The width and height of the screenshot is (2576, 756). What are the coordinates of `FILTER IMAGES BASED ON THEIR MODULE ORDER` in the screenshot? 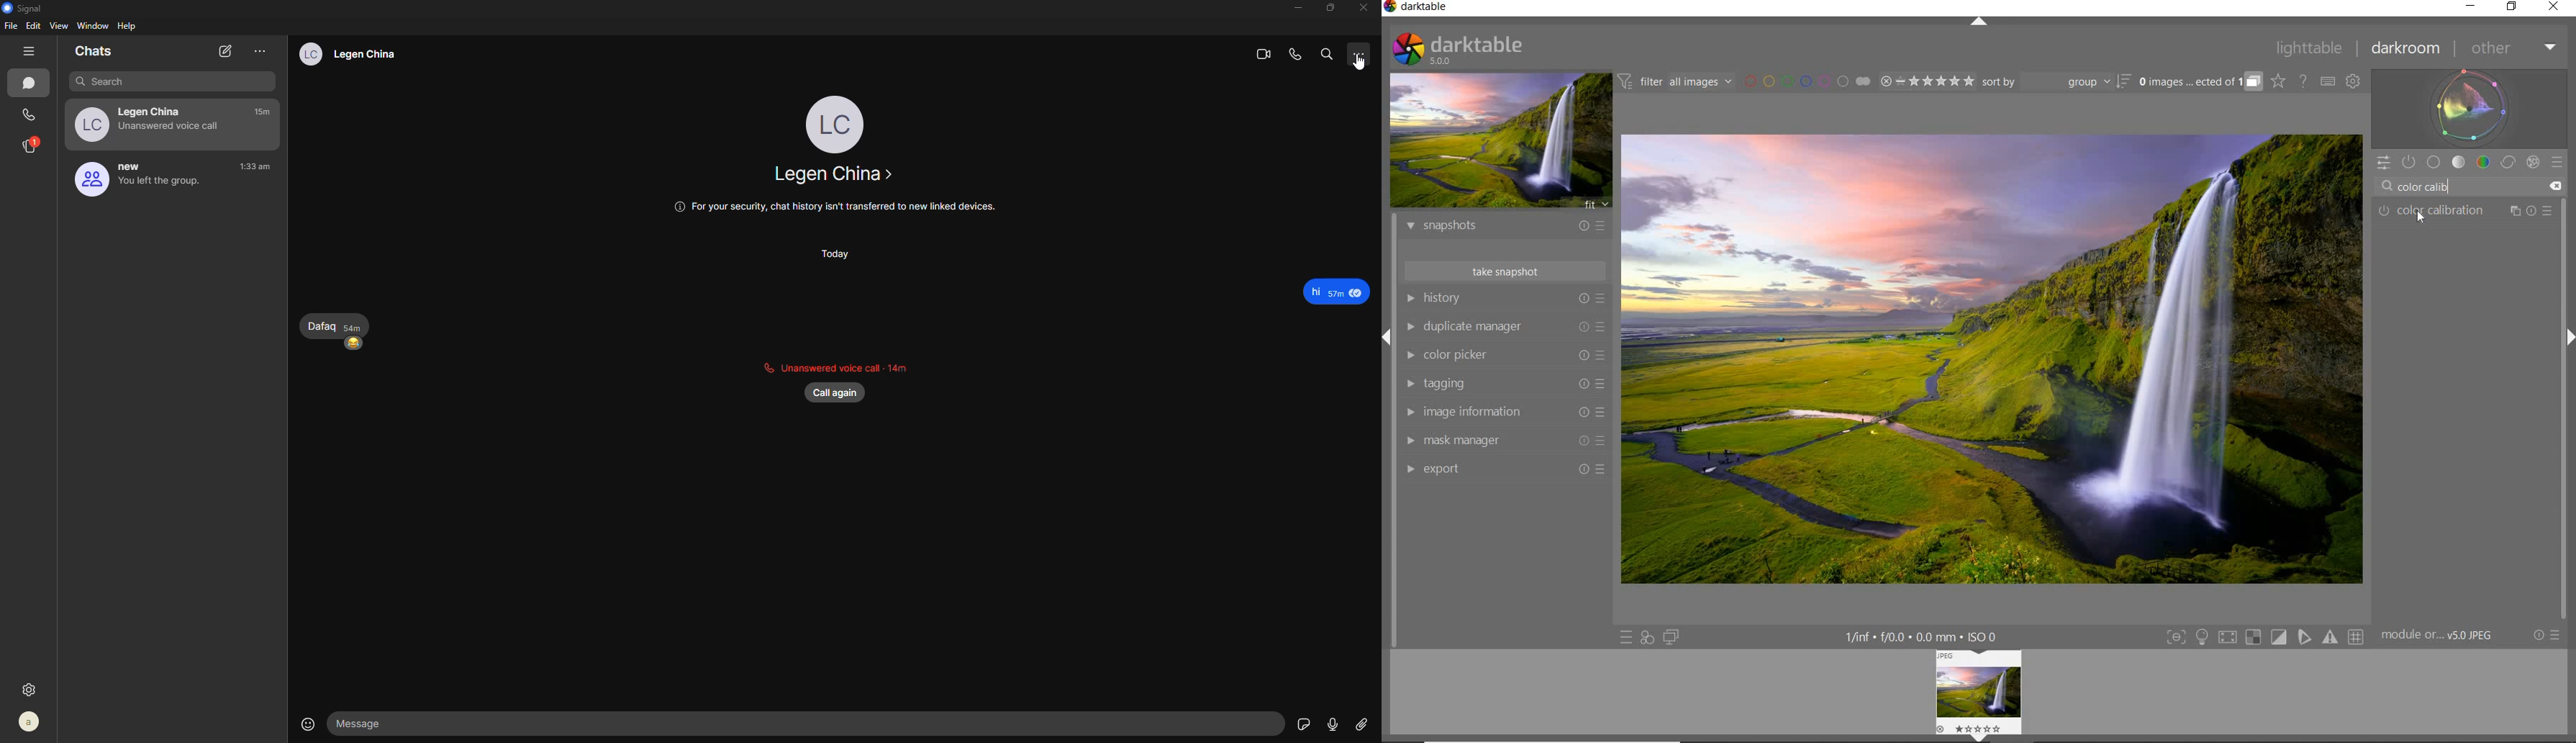 It's located at (1675, 82).